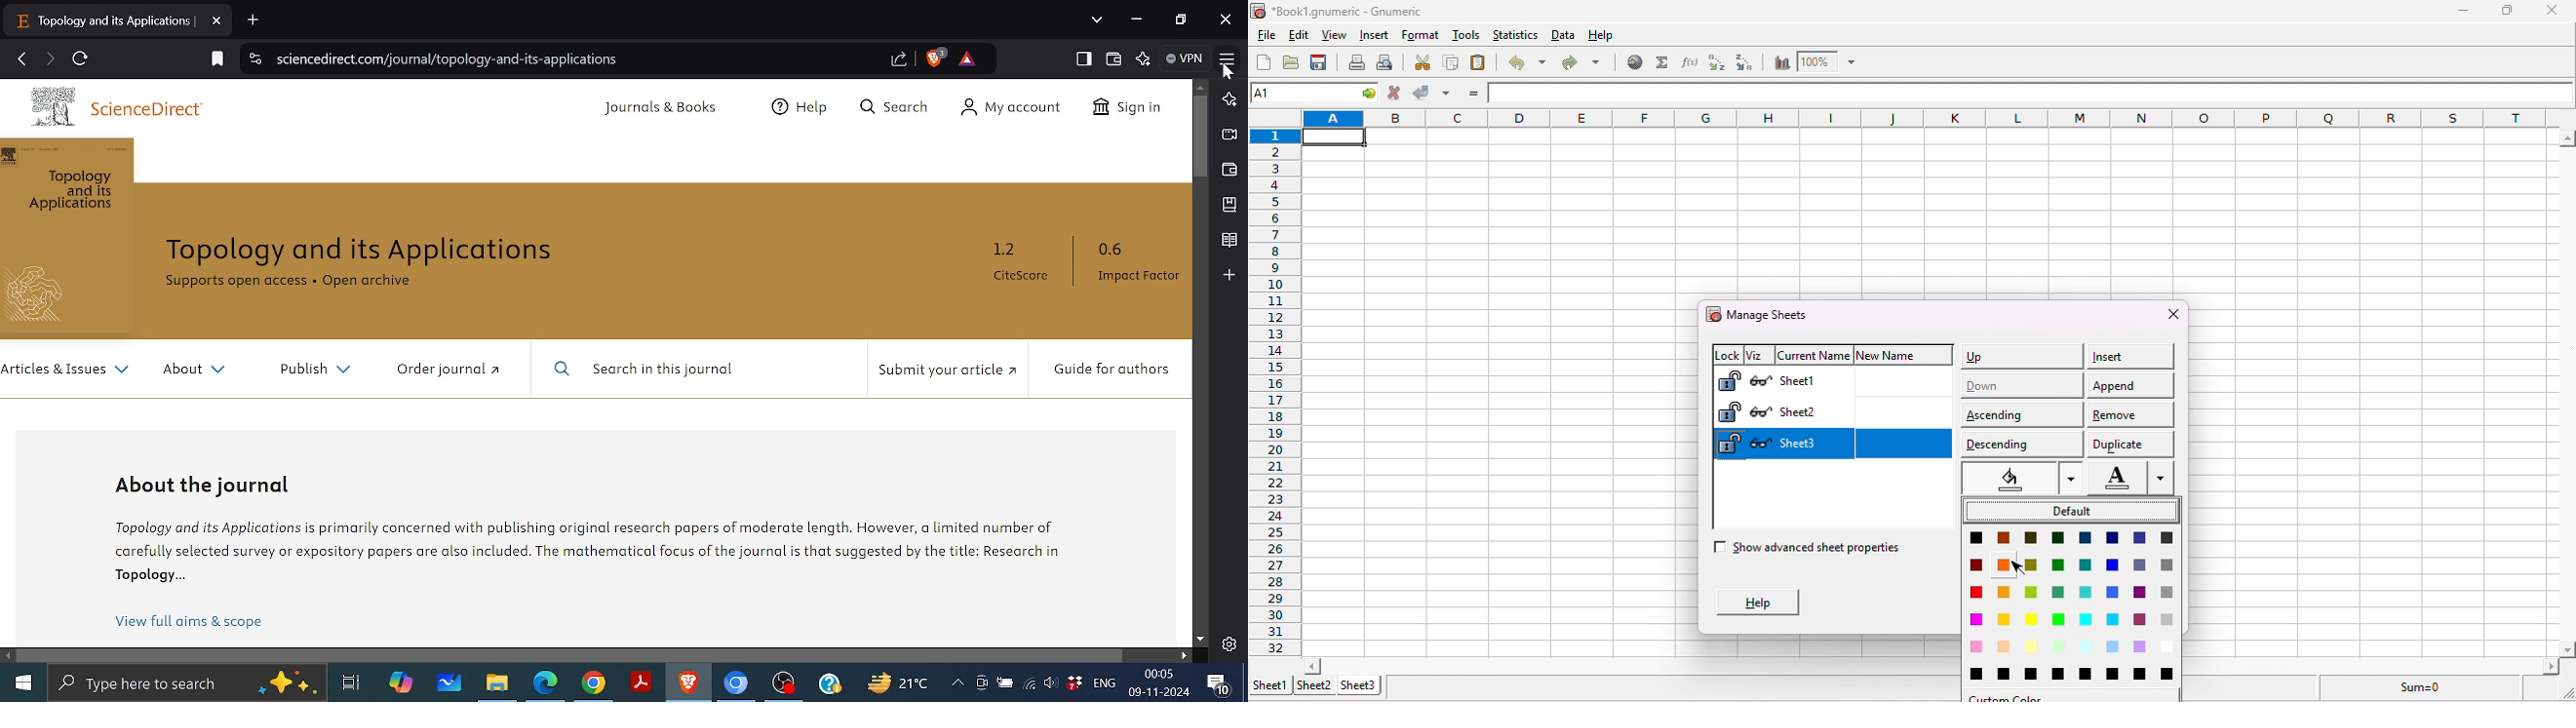 The height and width of the screenshot is (728, 2576). I want to click on sum =0, so click(2435, 690).